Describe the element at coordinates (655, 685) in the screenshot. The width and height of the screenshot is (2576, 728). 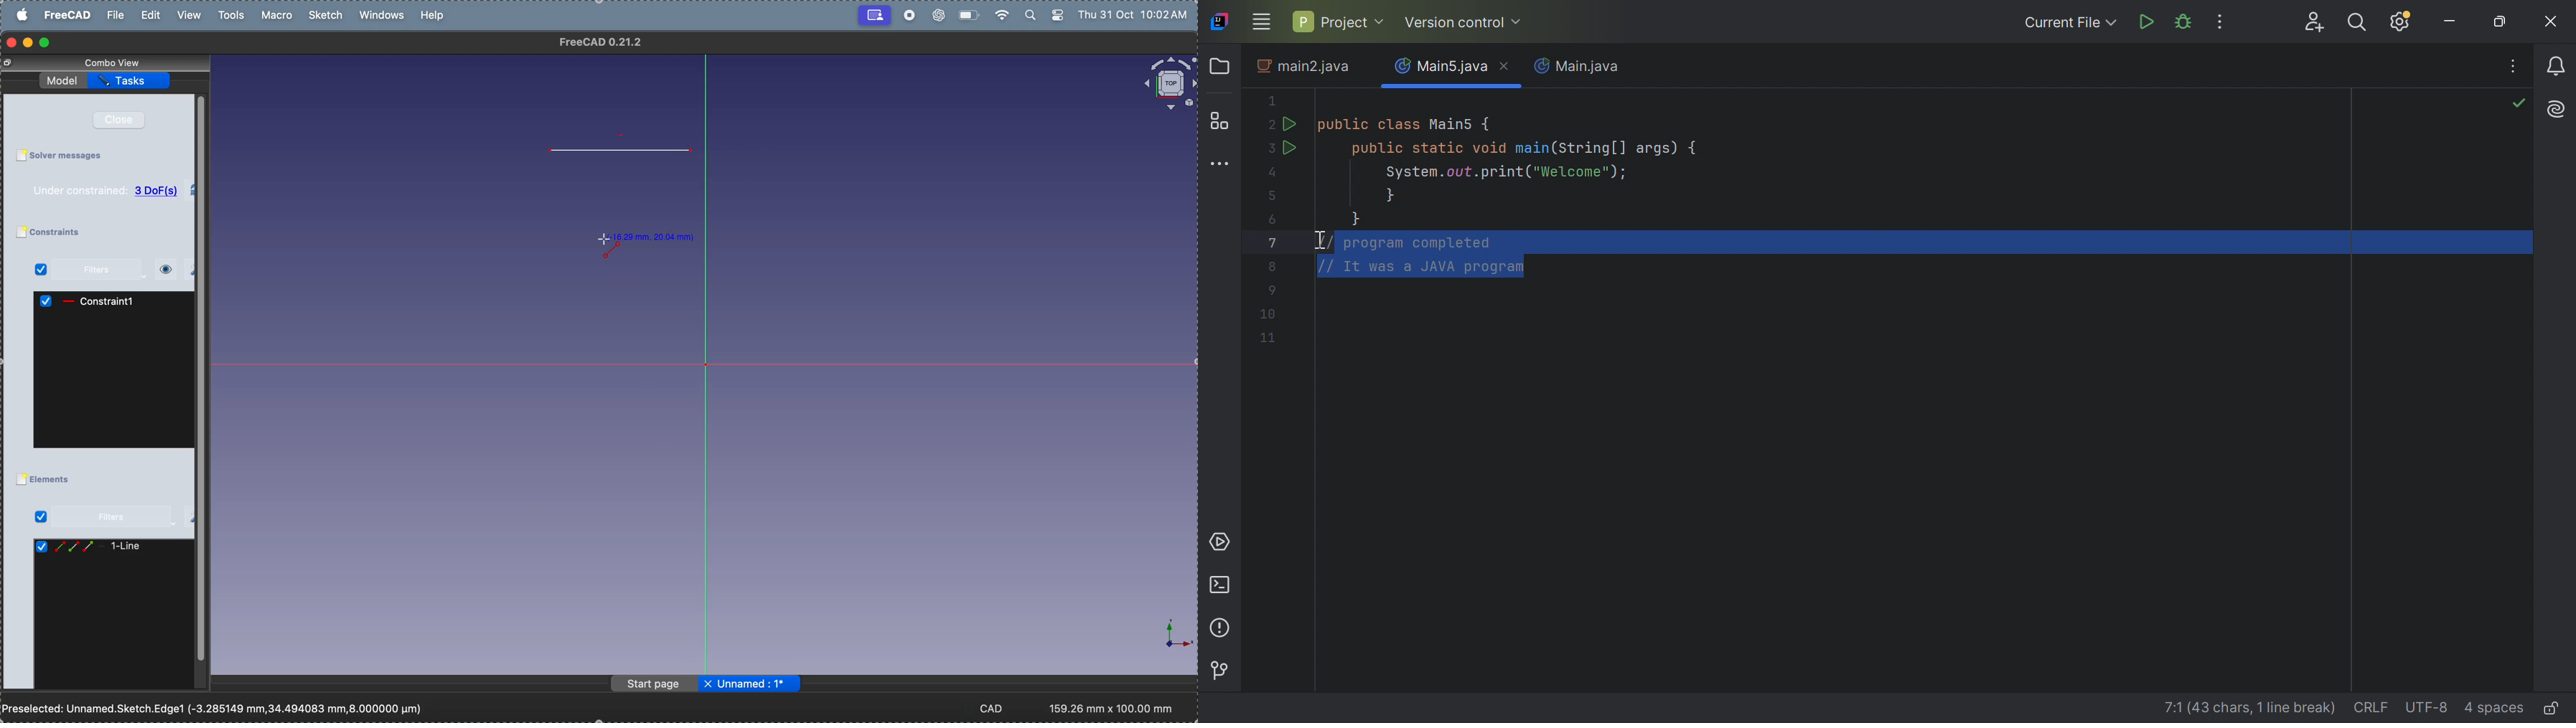
I see `page start` at that location.